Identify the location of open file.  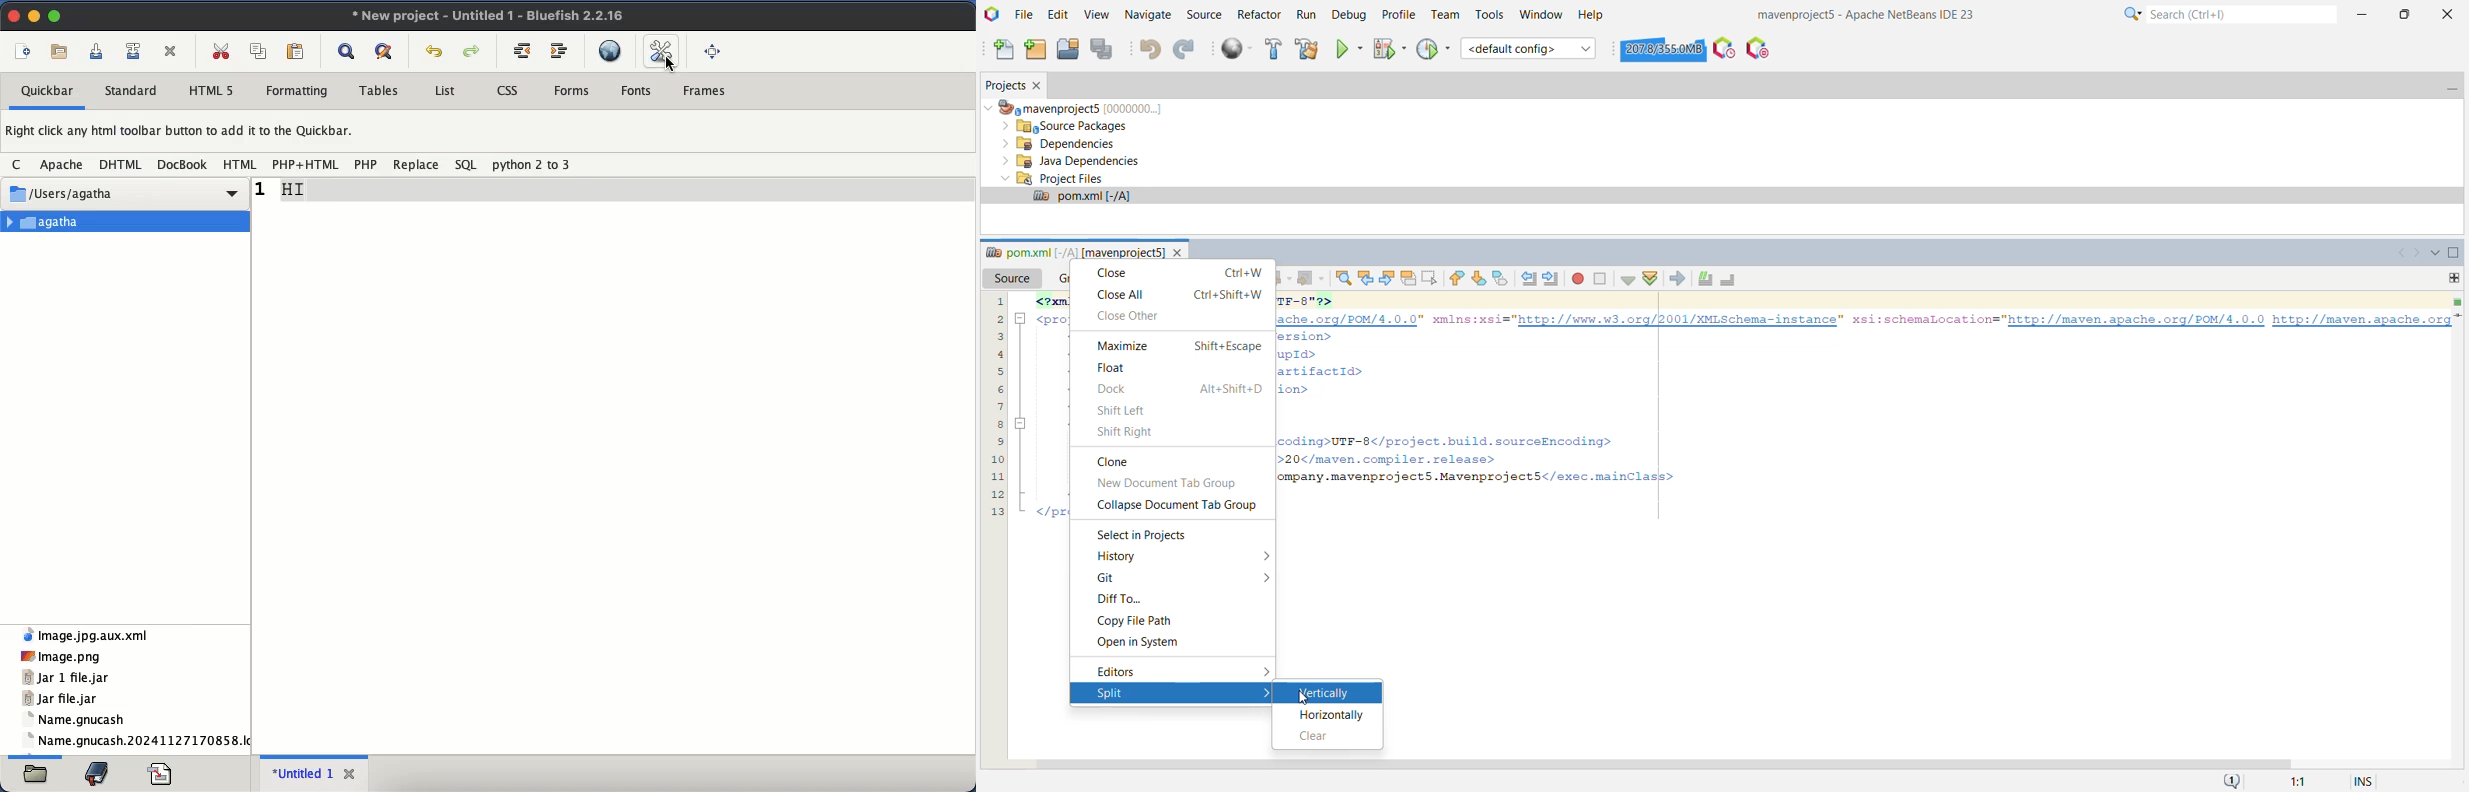
(62, 53).